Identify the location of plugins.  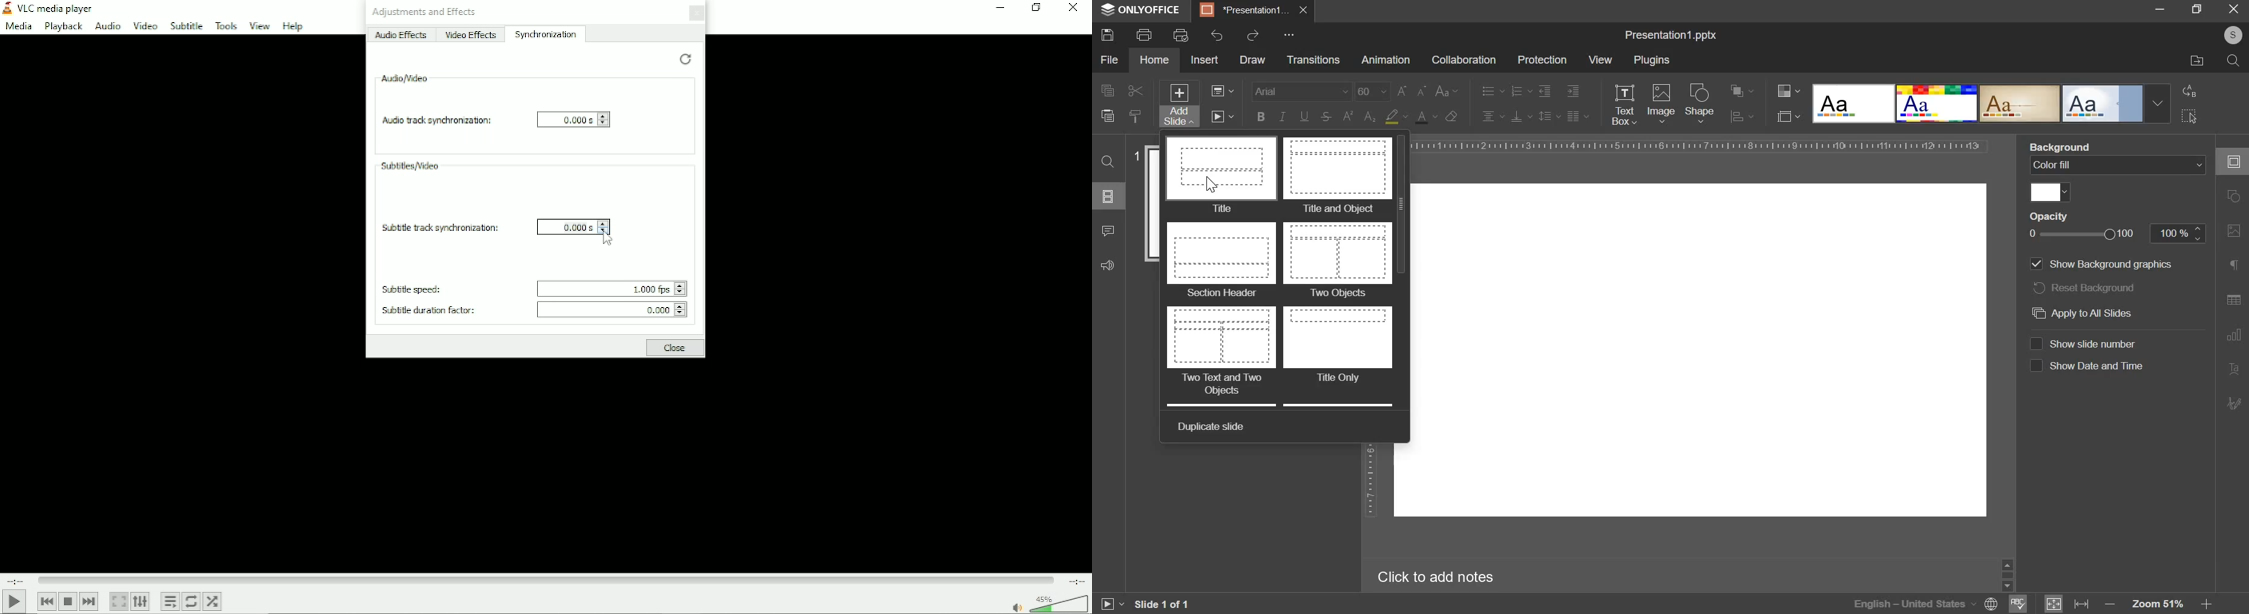
(1652, 61).